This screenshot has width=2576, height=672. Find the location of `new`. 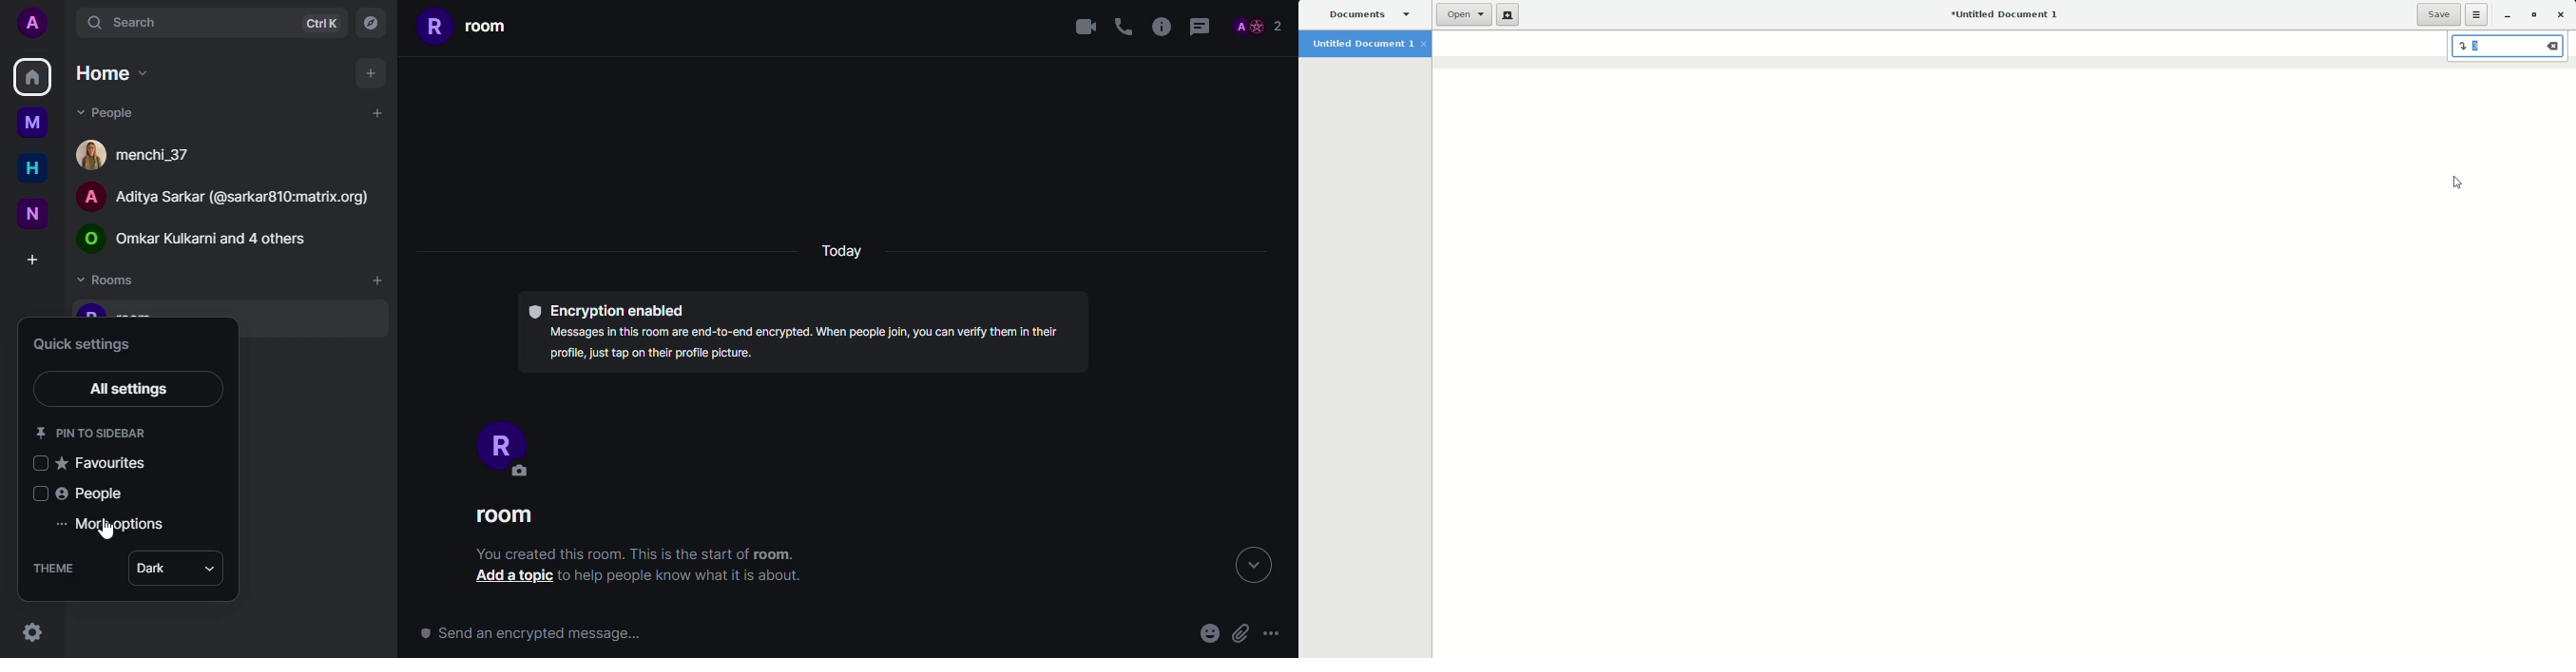

new is located at coordinates (29, 211).